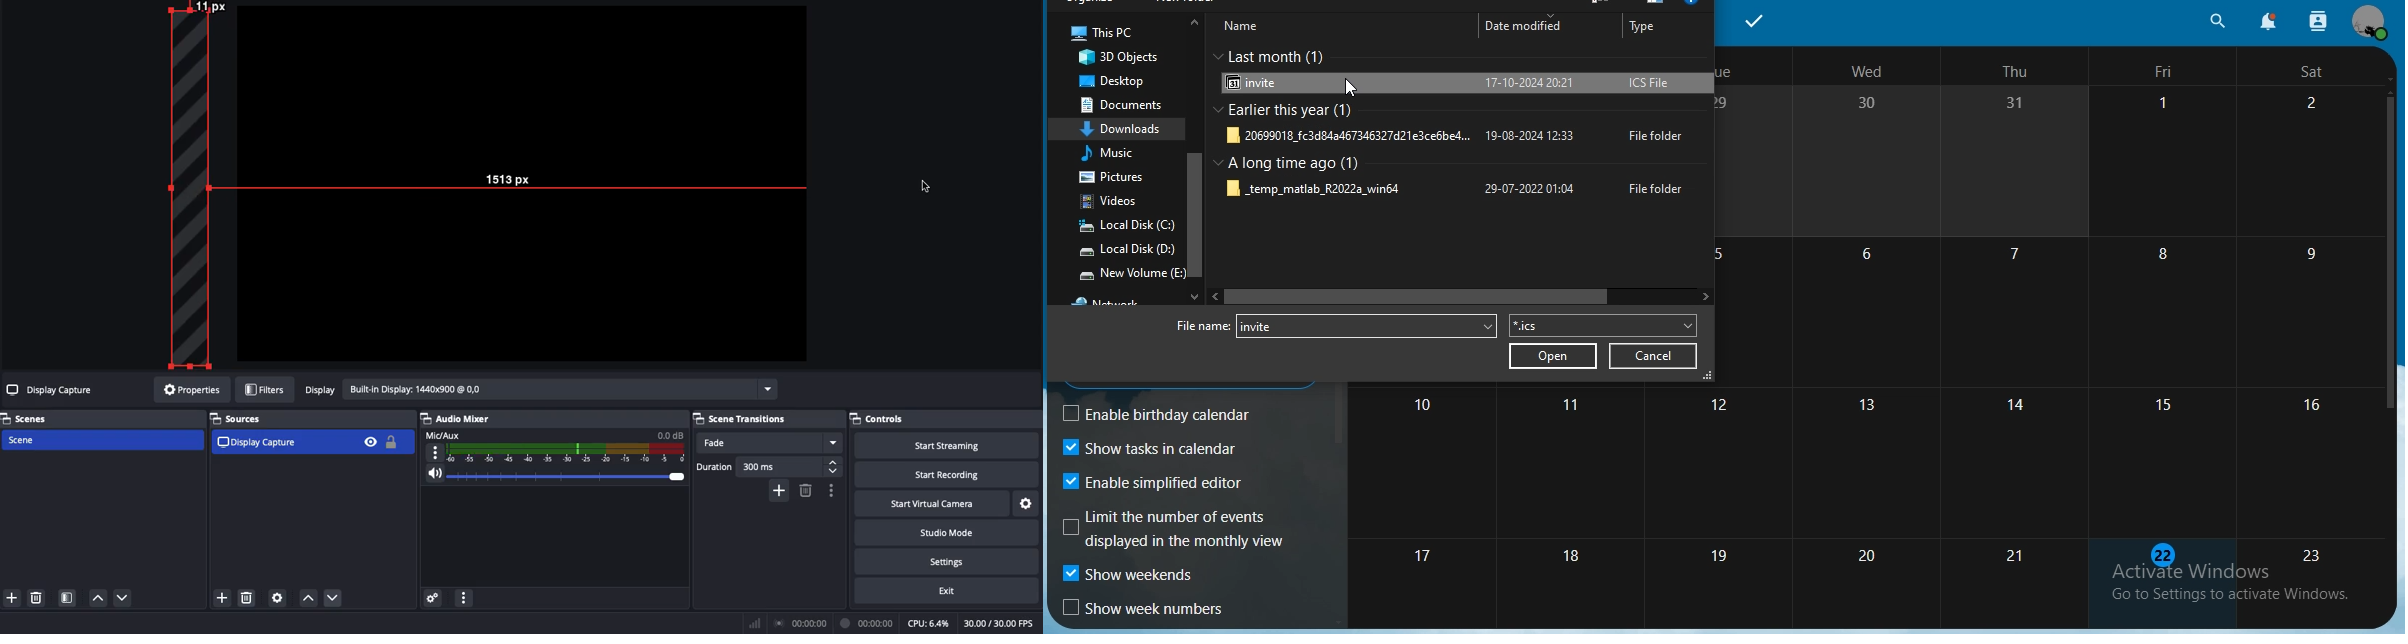 This screenshot has width=2408, height=644. What do you see at coordinates (1115, 299) in the screenshot?
I see `network` at bounding box center [1115, 299].